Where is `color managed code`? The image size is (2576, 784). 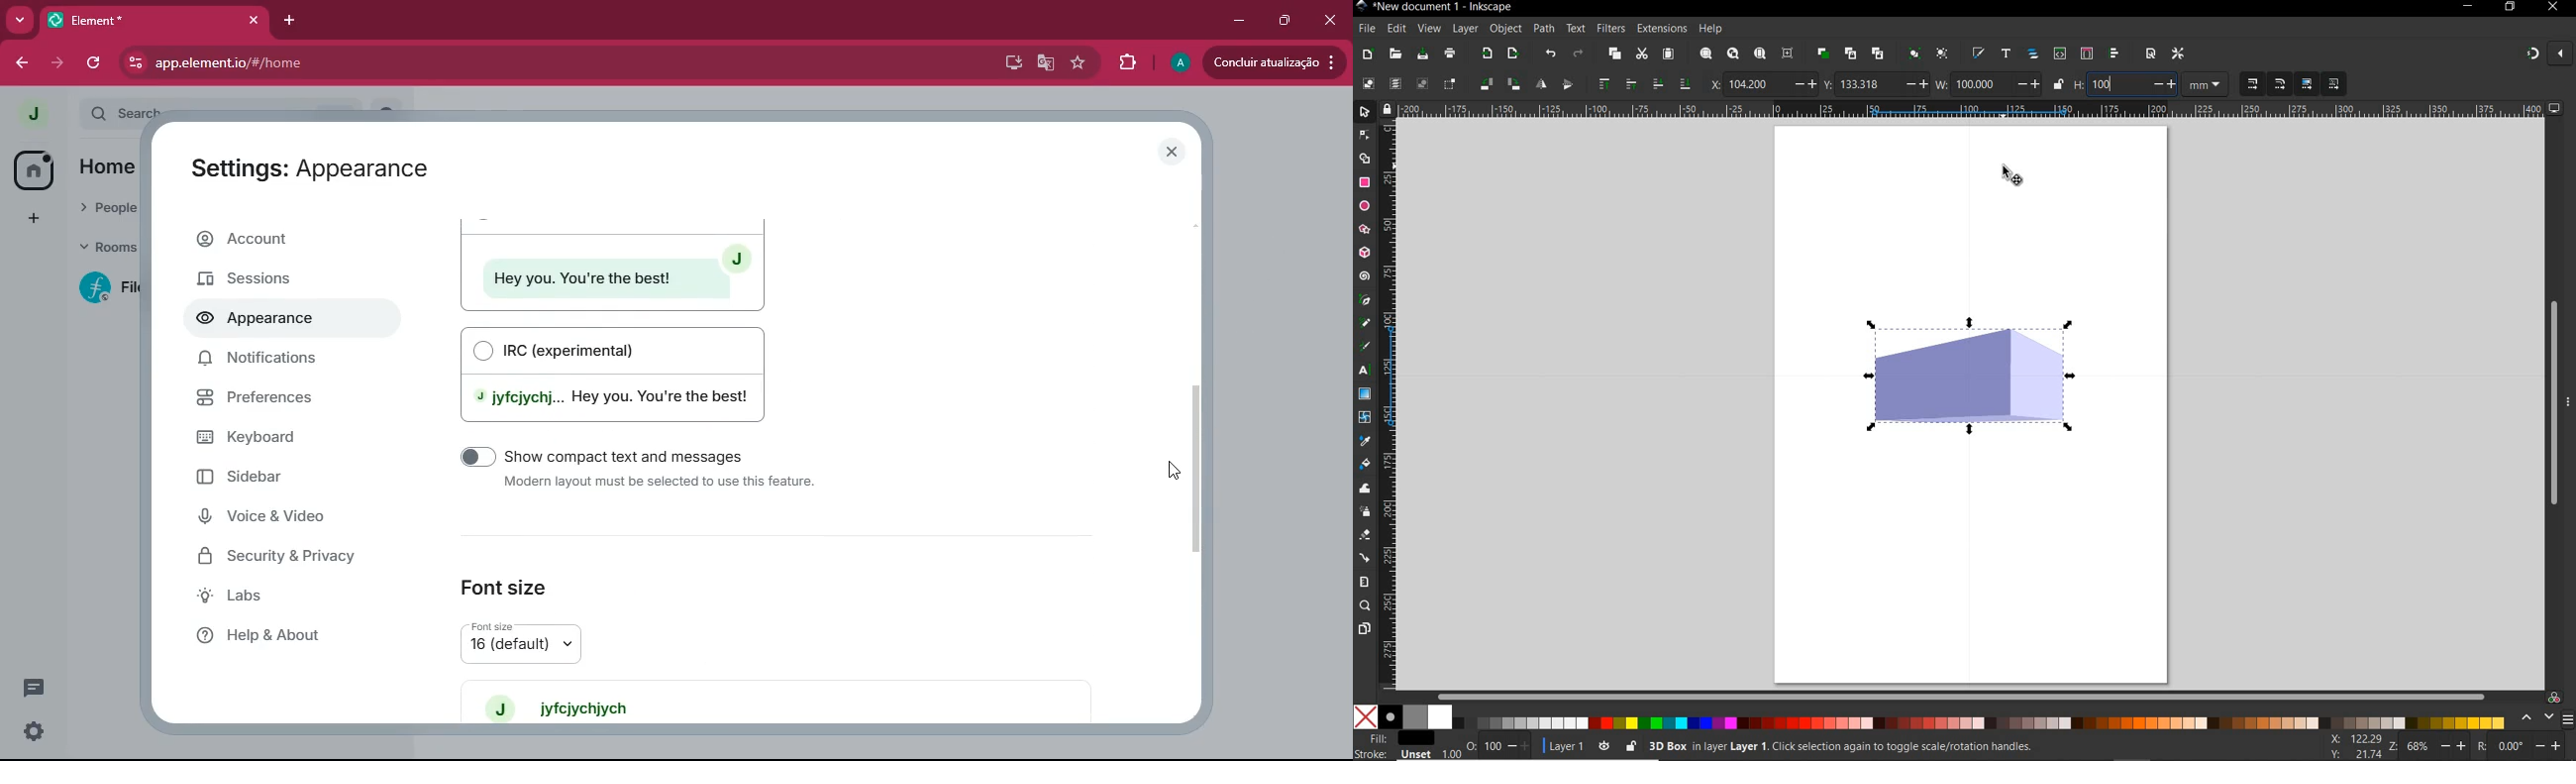
color managed code is located at coordinates (2555, 698).